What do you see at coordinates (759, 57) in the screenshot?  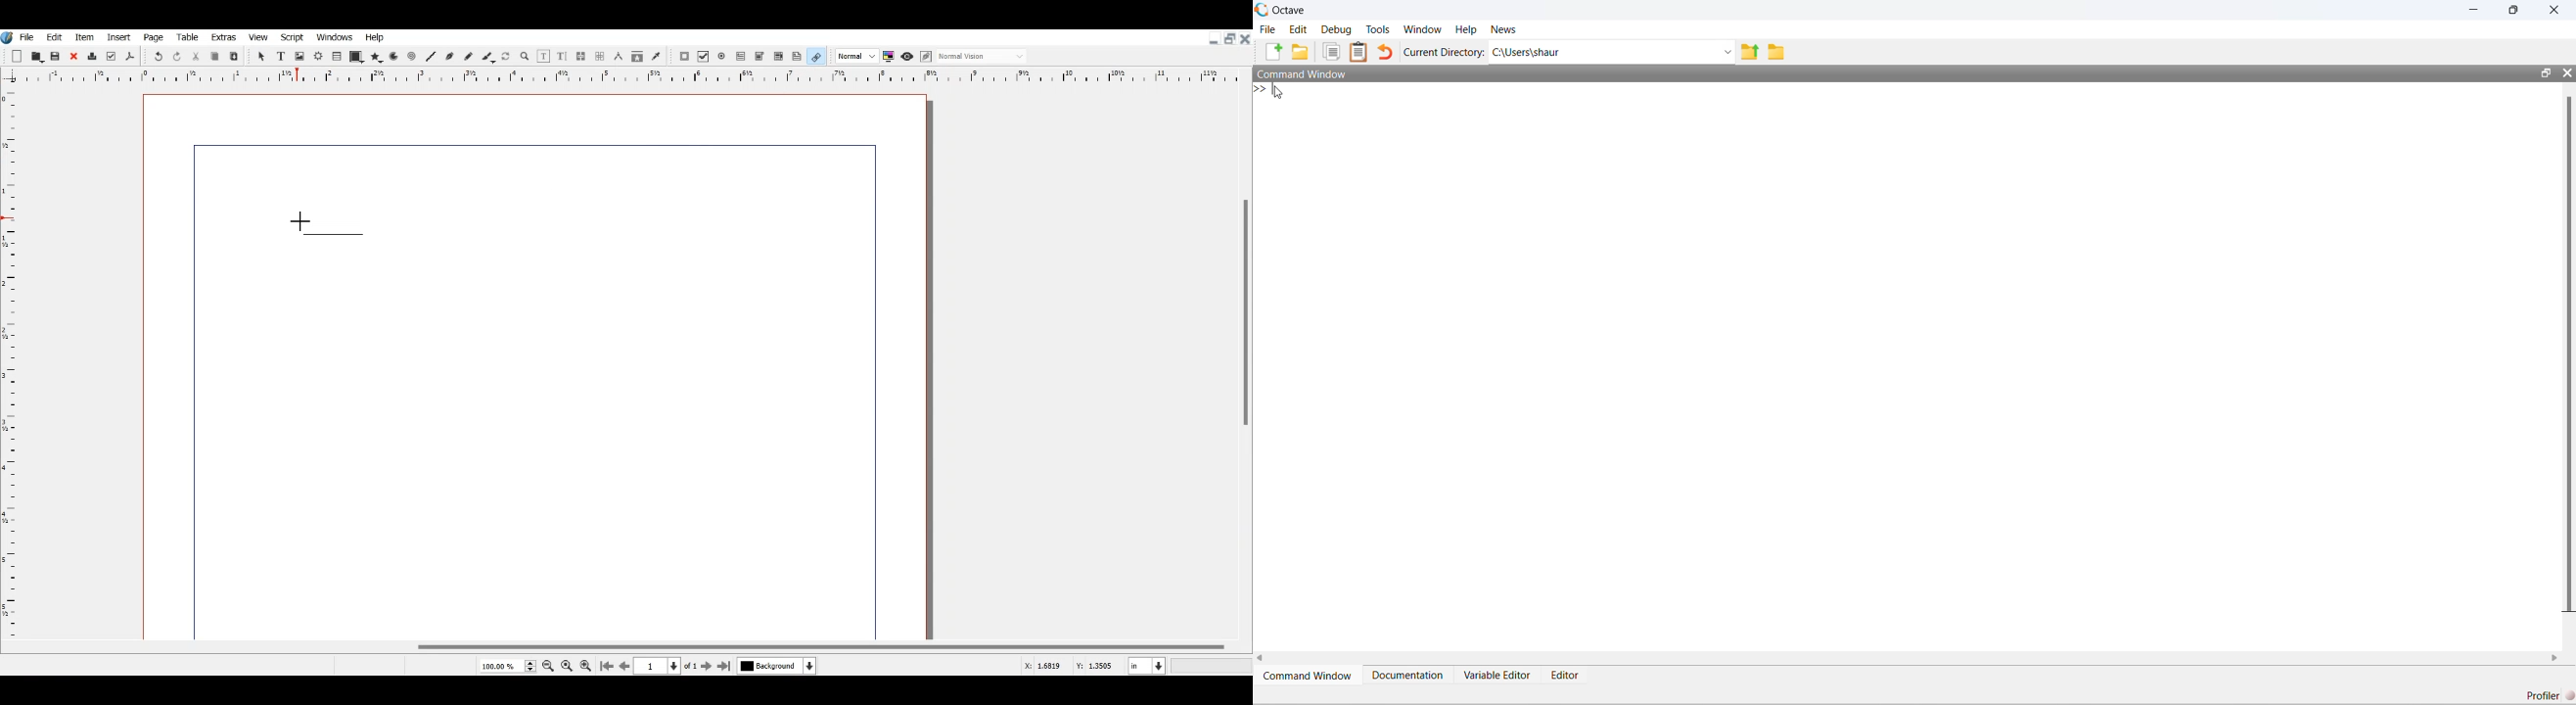 I see `PDF Combo Box` at bounding box center [759, 57].